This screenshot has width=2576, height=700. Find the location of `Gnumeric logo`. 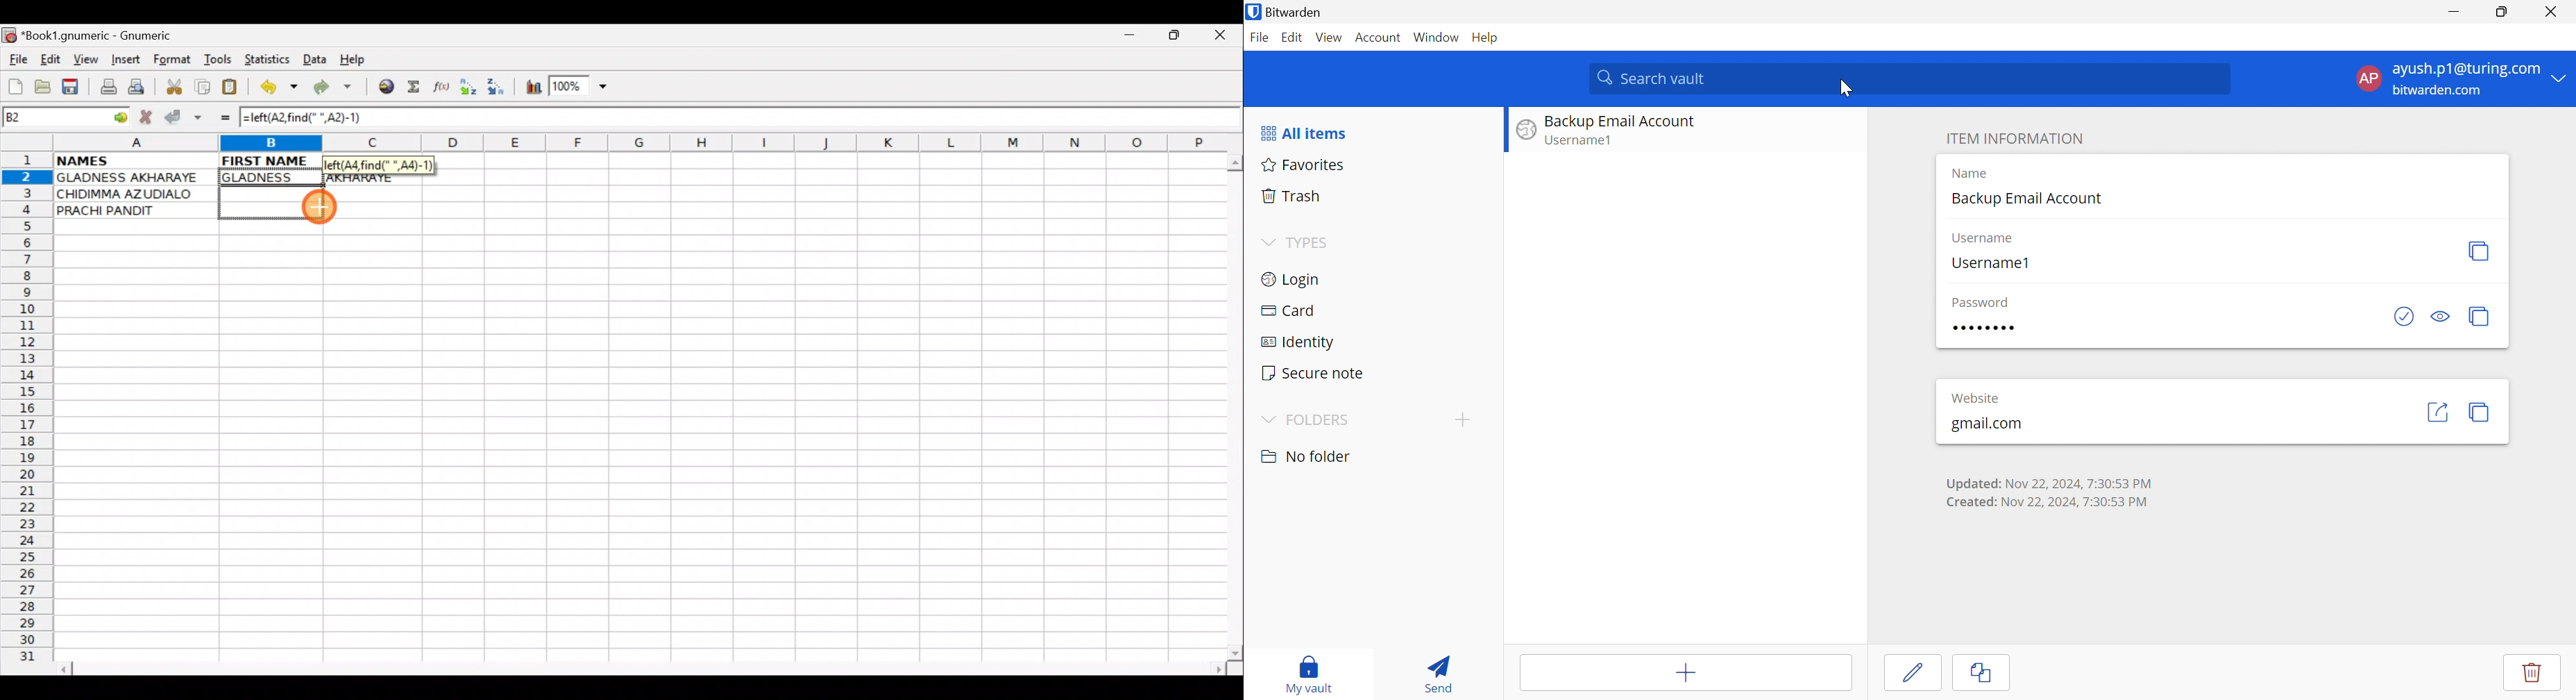

Gnumeric logo is located at coordinates (9, 36).